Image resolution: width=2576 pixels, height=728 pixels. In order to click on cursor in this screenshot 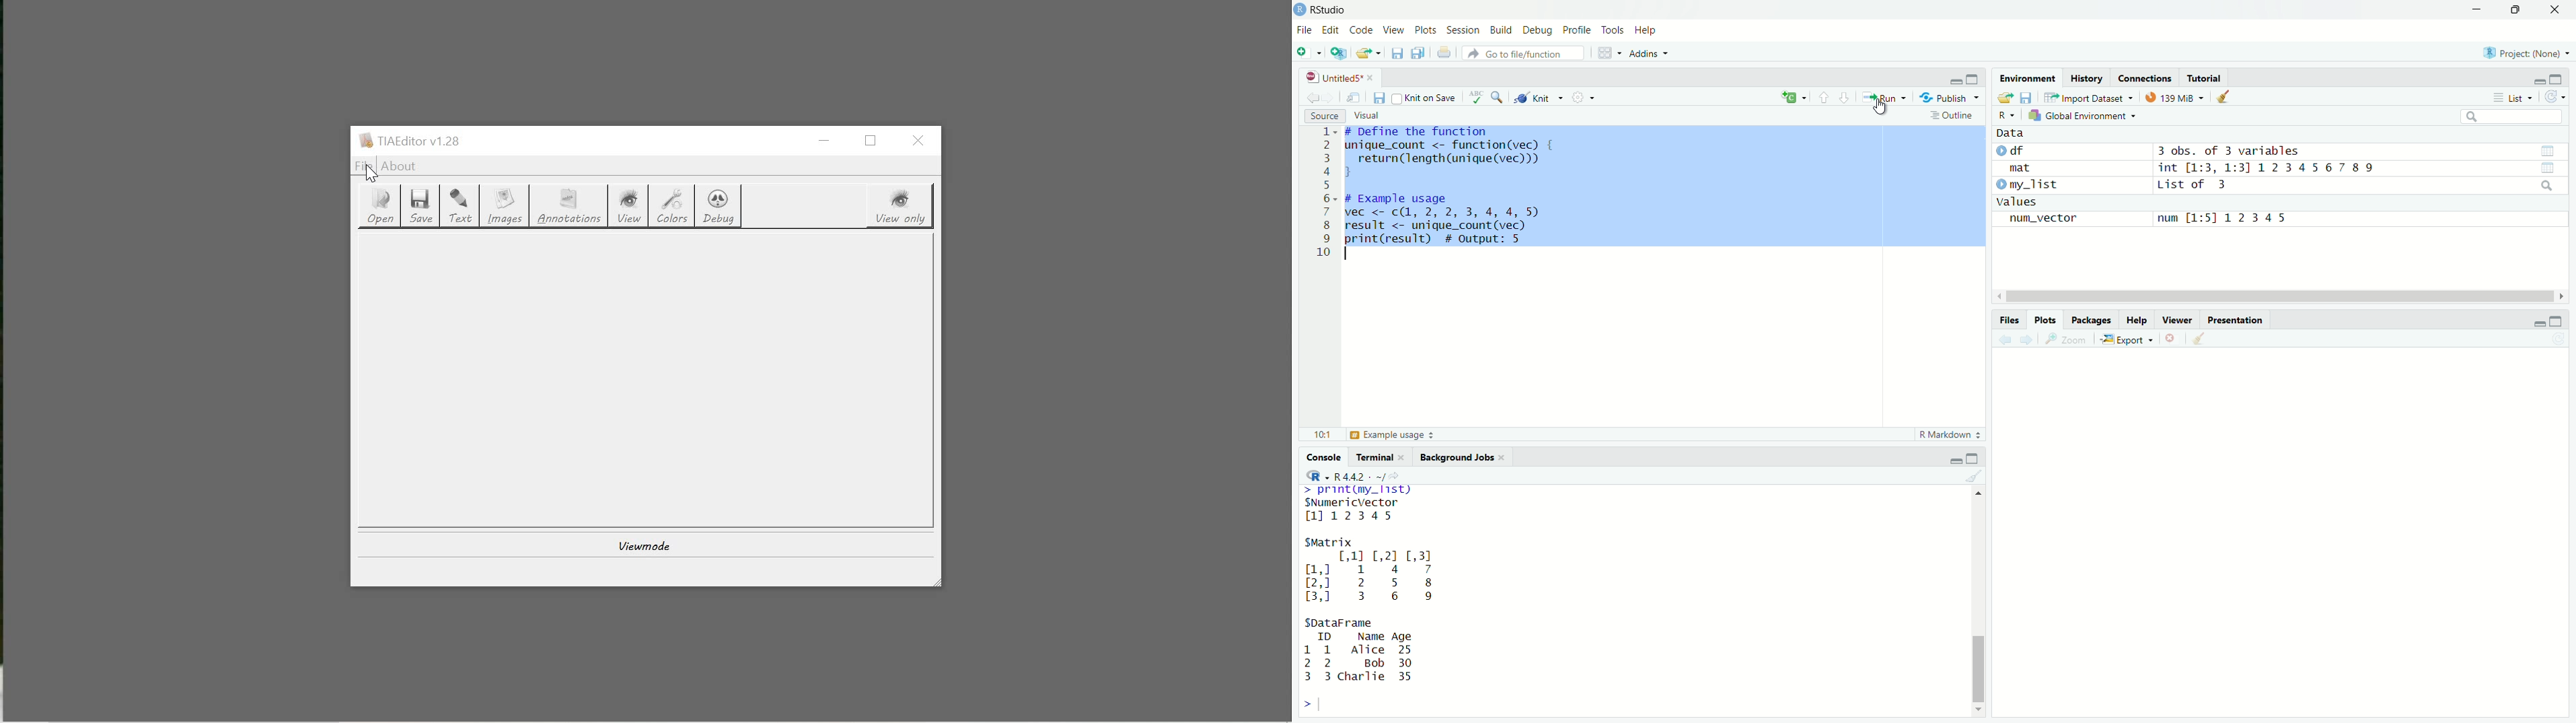, I will do `click(1880, 110)`.